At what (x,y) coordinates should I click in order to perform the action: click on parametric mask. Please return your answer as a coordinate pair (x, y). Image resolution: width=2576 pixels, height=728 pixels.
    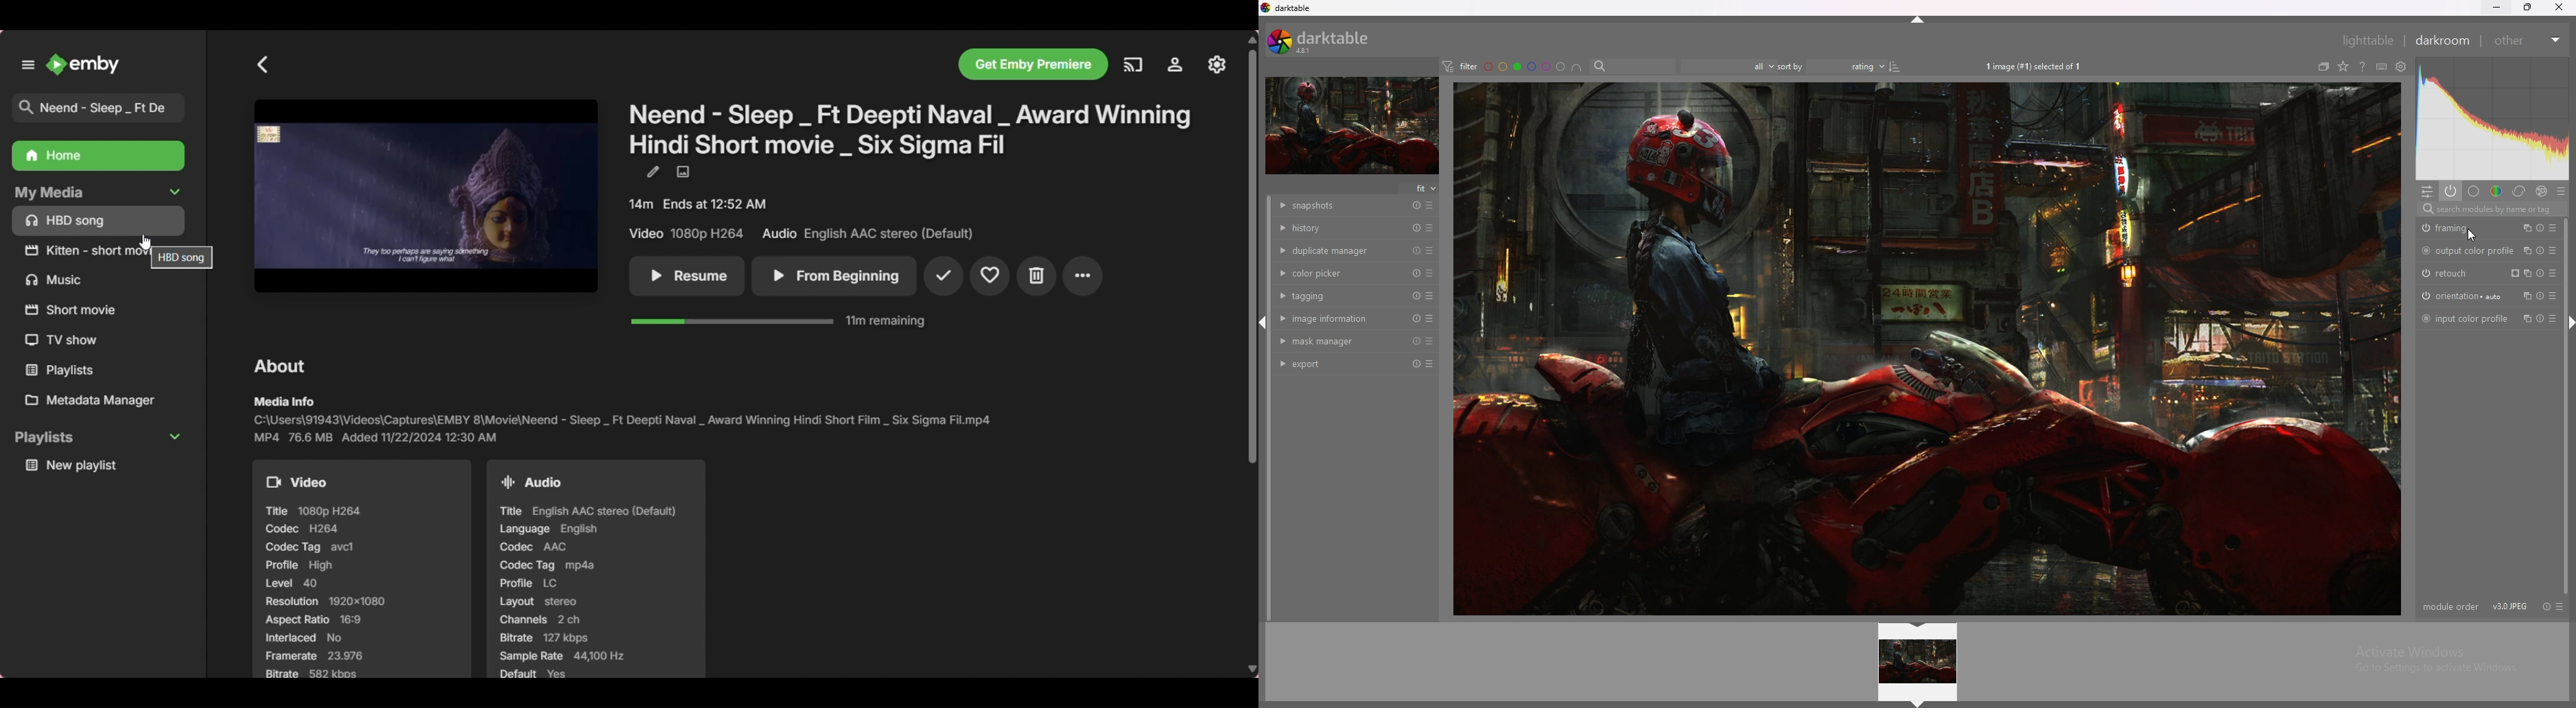
    Looking at the image, I should click on (2513, 273).